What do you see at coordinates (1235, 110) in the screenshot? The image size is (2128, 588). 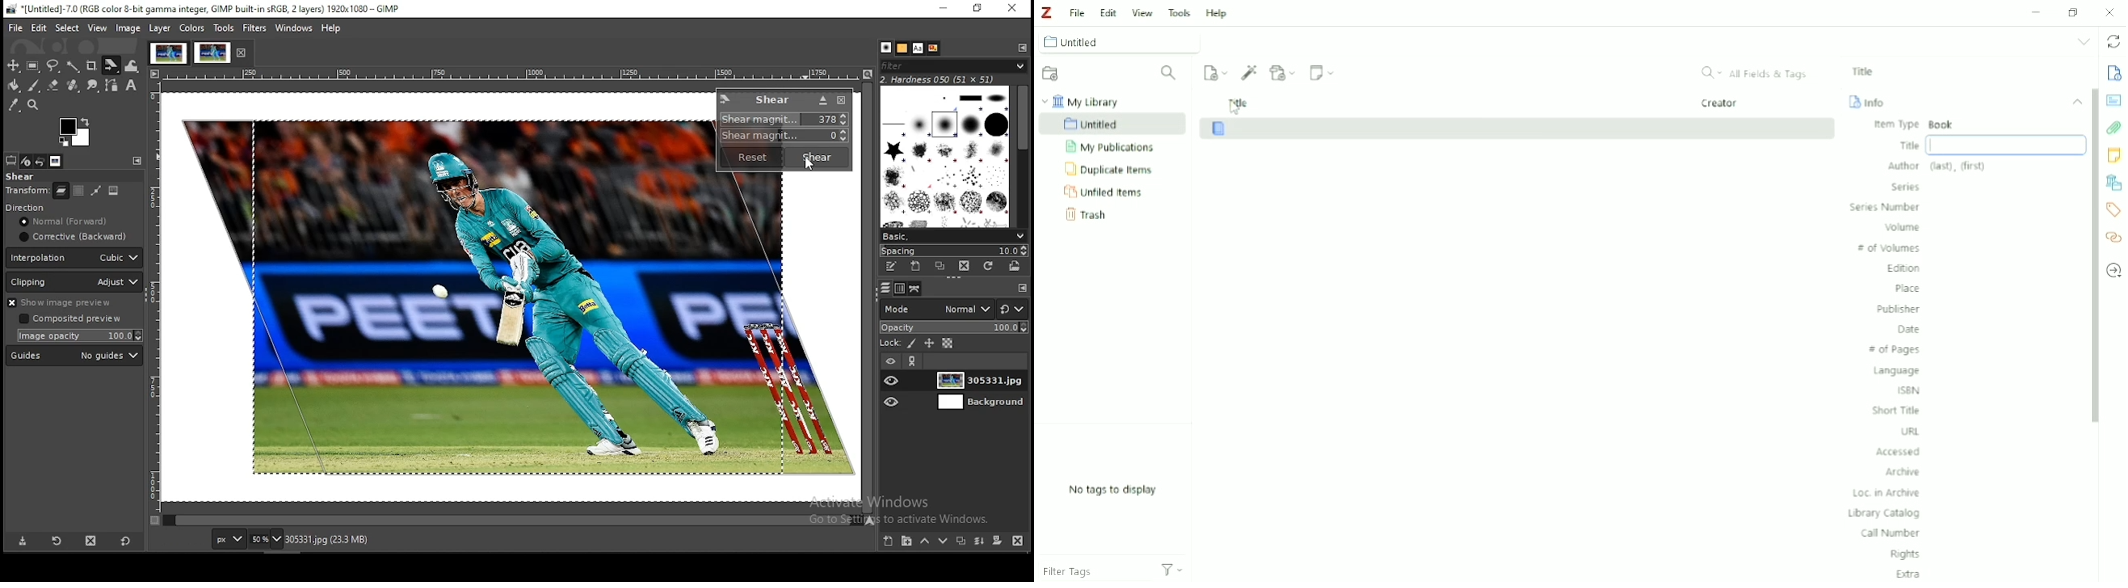 I see `Cursor on title` at bounding box center [1235, 110].